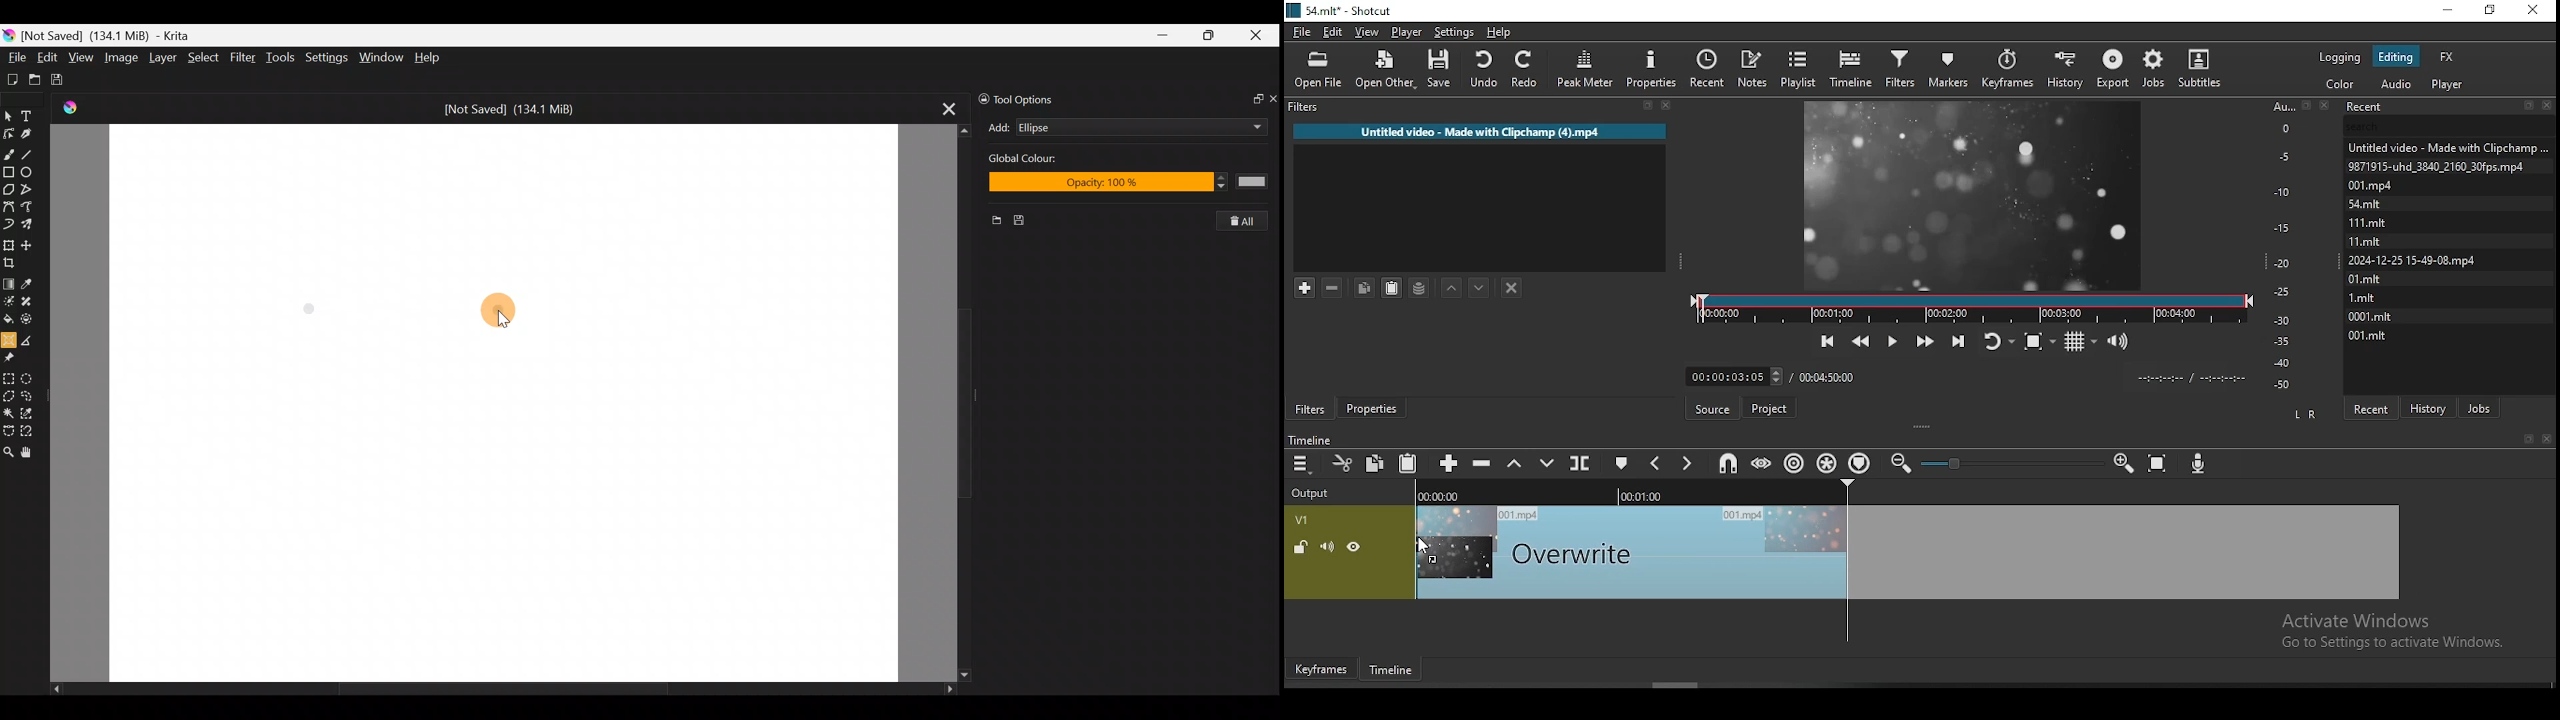 Image resolution: width=2576 pixels, height=728 pixels. I want to click on files, so click(2361, 297).